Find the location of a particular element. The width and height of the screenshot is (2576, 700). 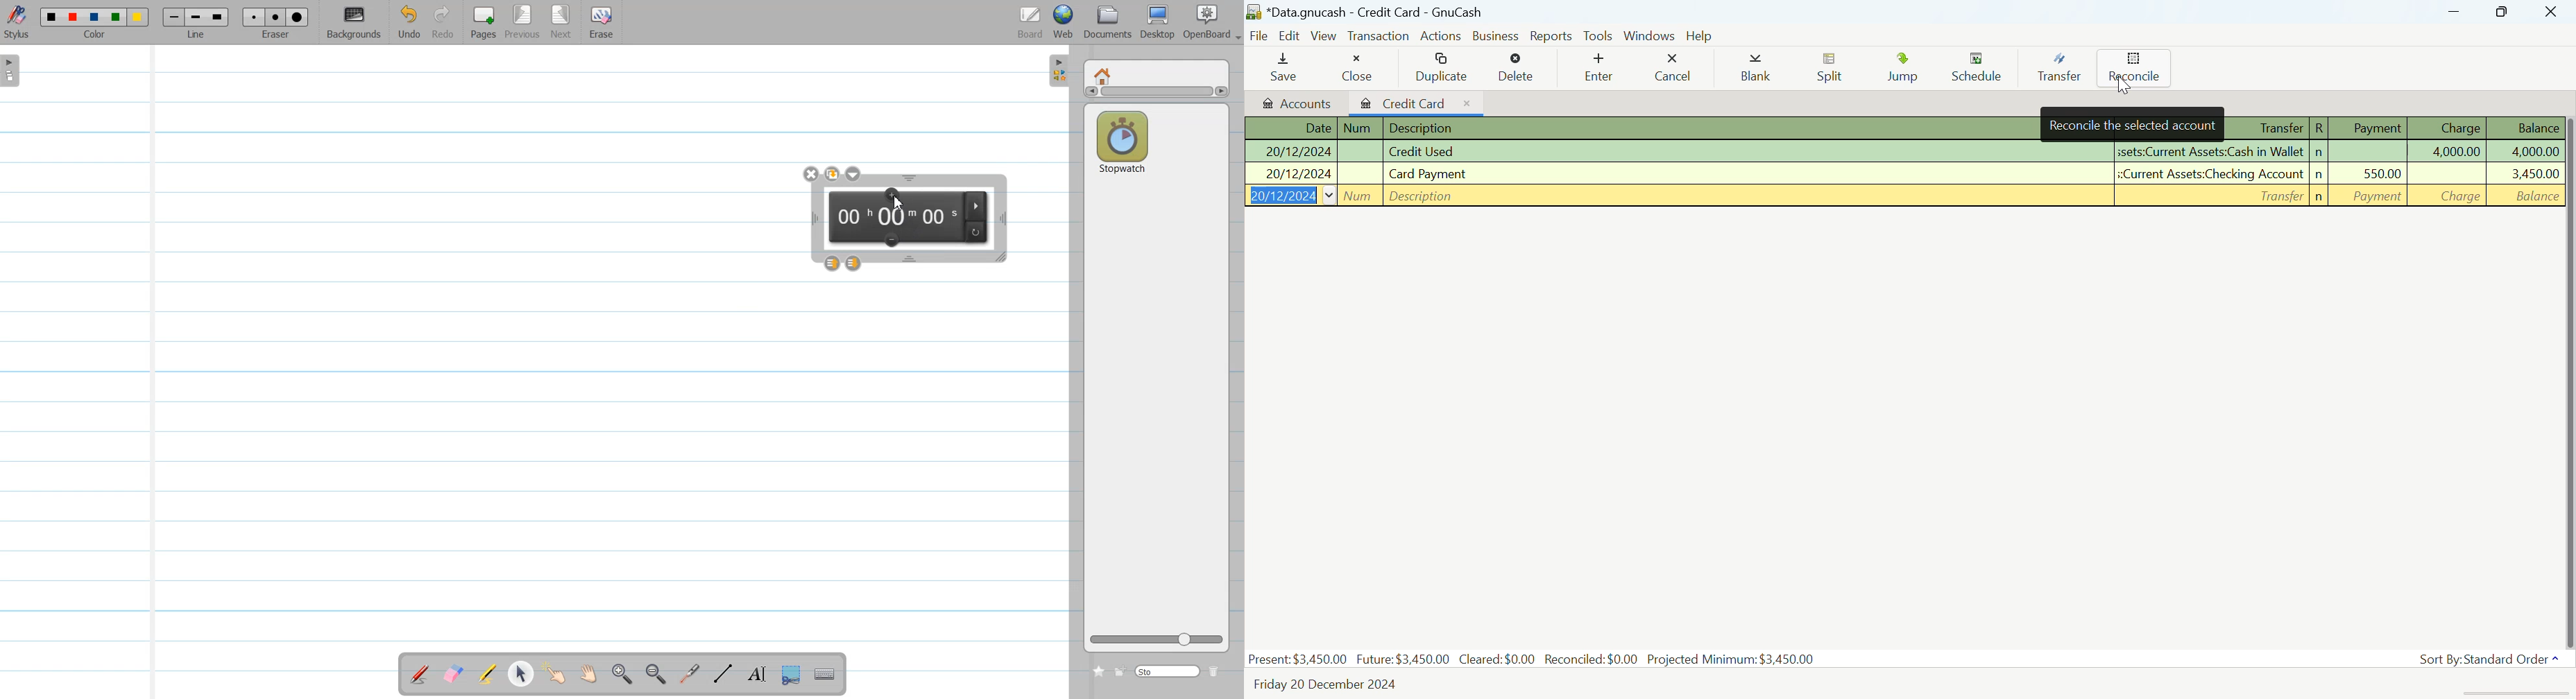

New Transaction Field is located at coordinates (1902, 196).